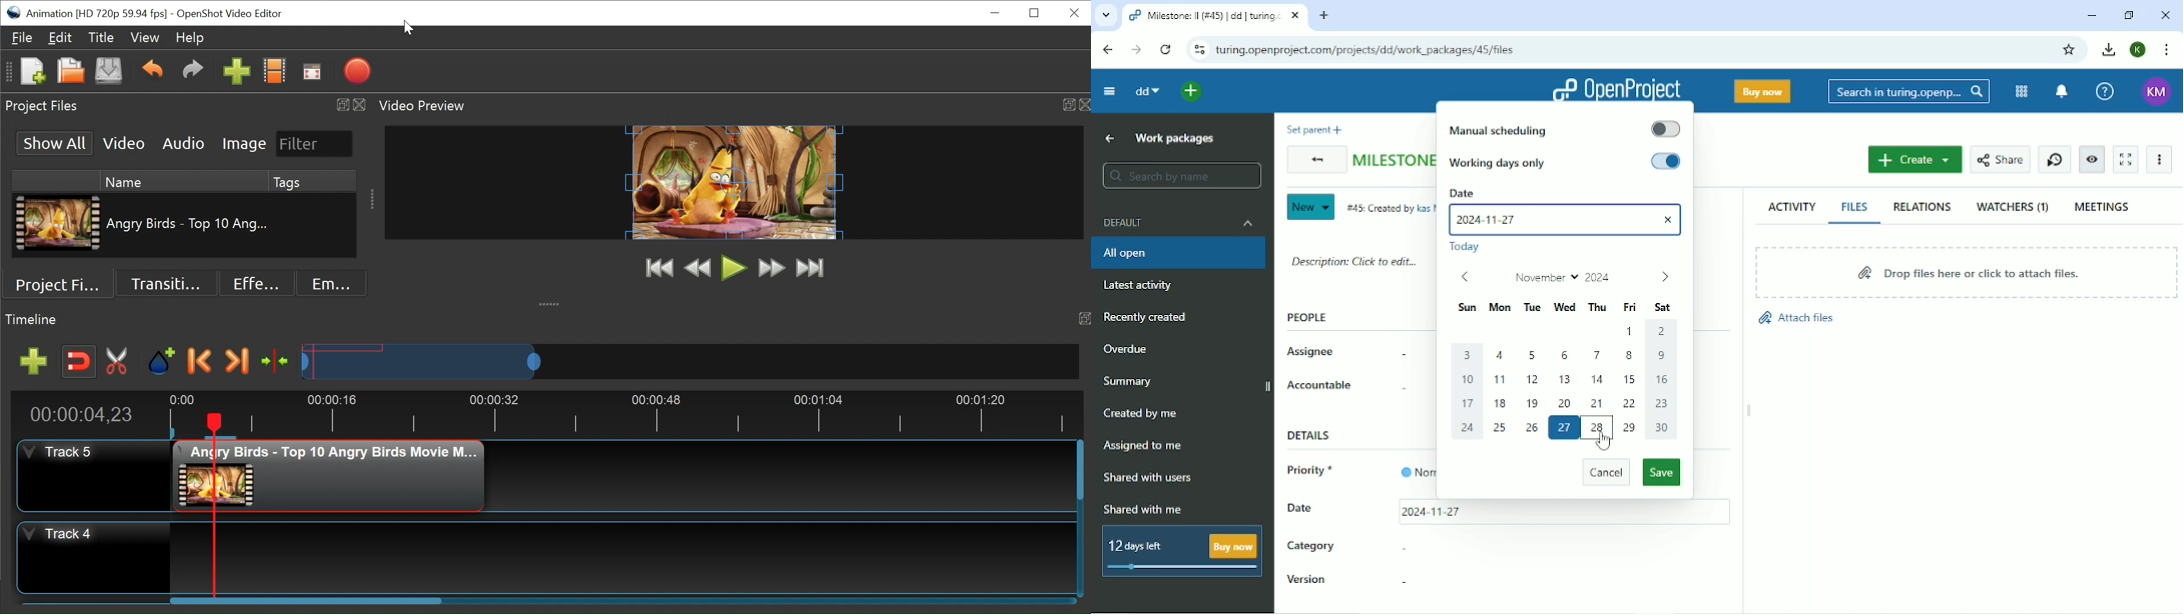 The height and width of the screenshot is (616, 2184). I want to click on New Project, so click(31, 70).